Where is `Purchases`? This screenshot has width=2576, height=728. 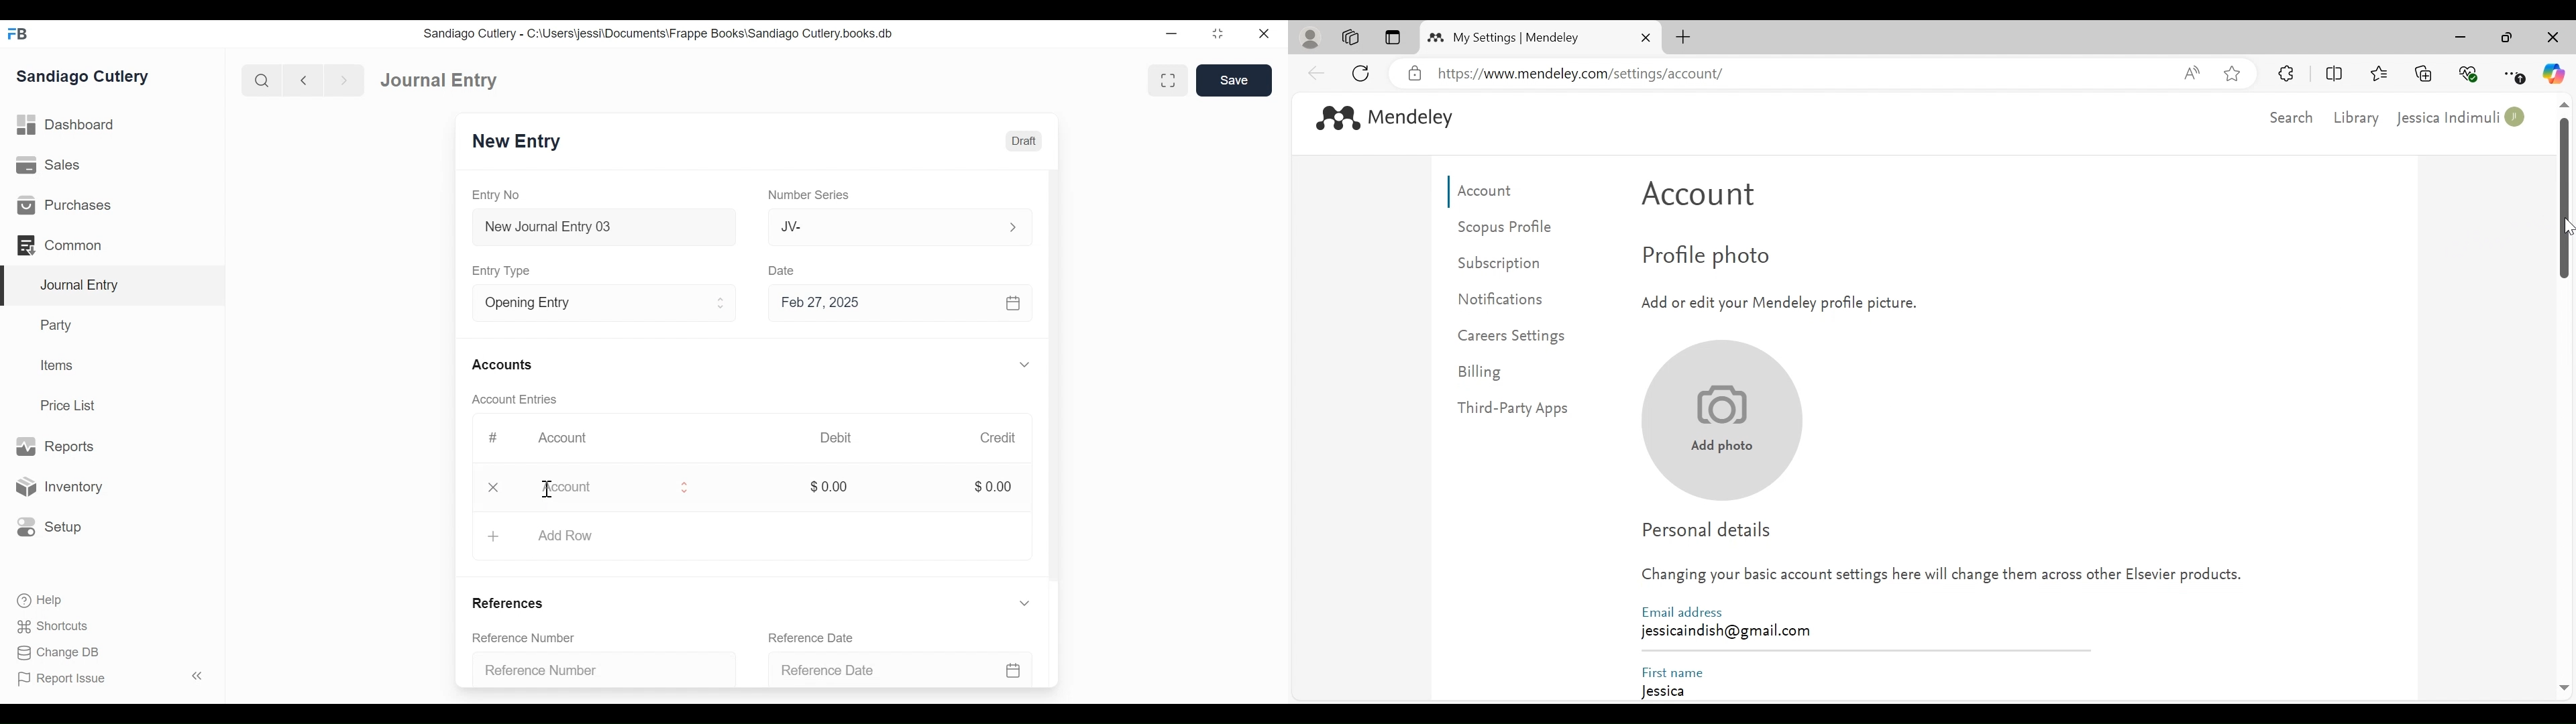 Purchases is located at coordinates (66, 205).